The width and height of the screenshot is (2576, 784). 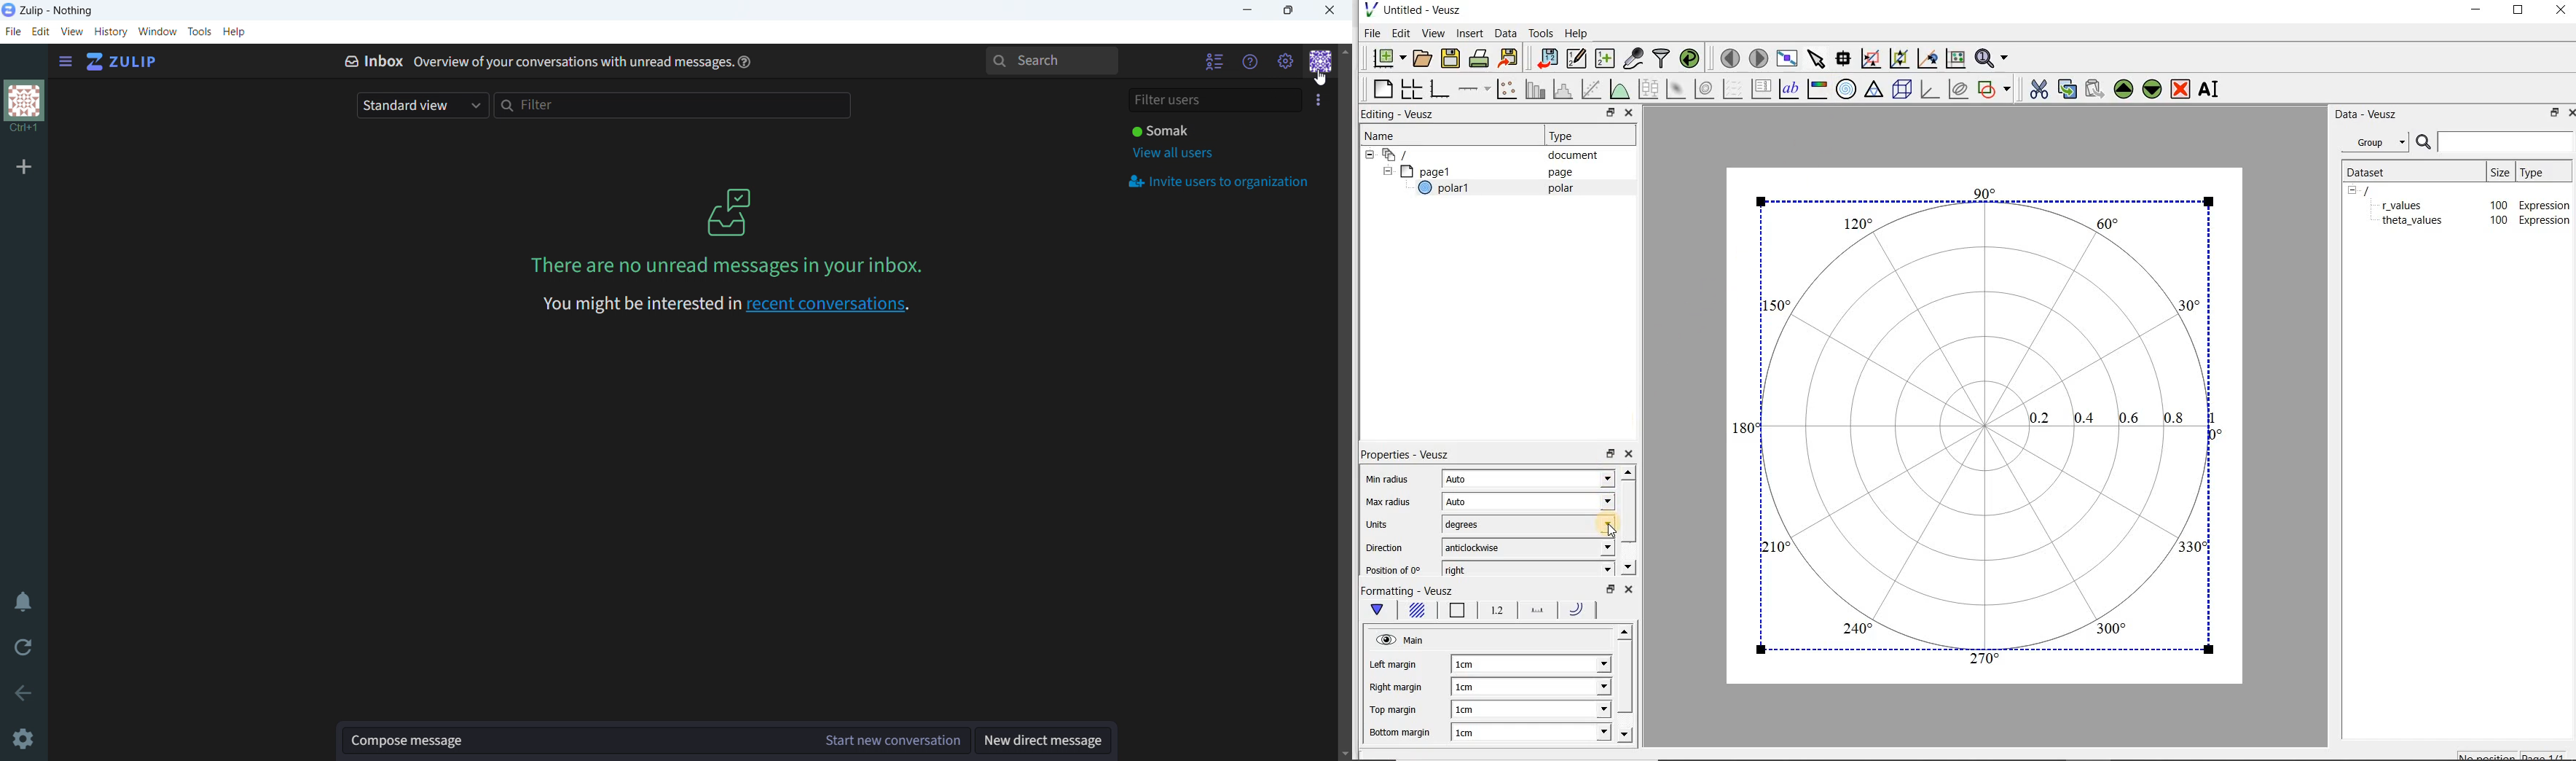 I want to click on active status, so click(x=1159, y=130).